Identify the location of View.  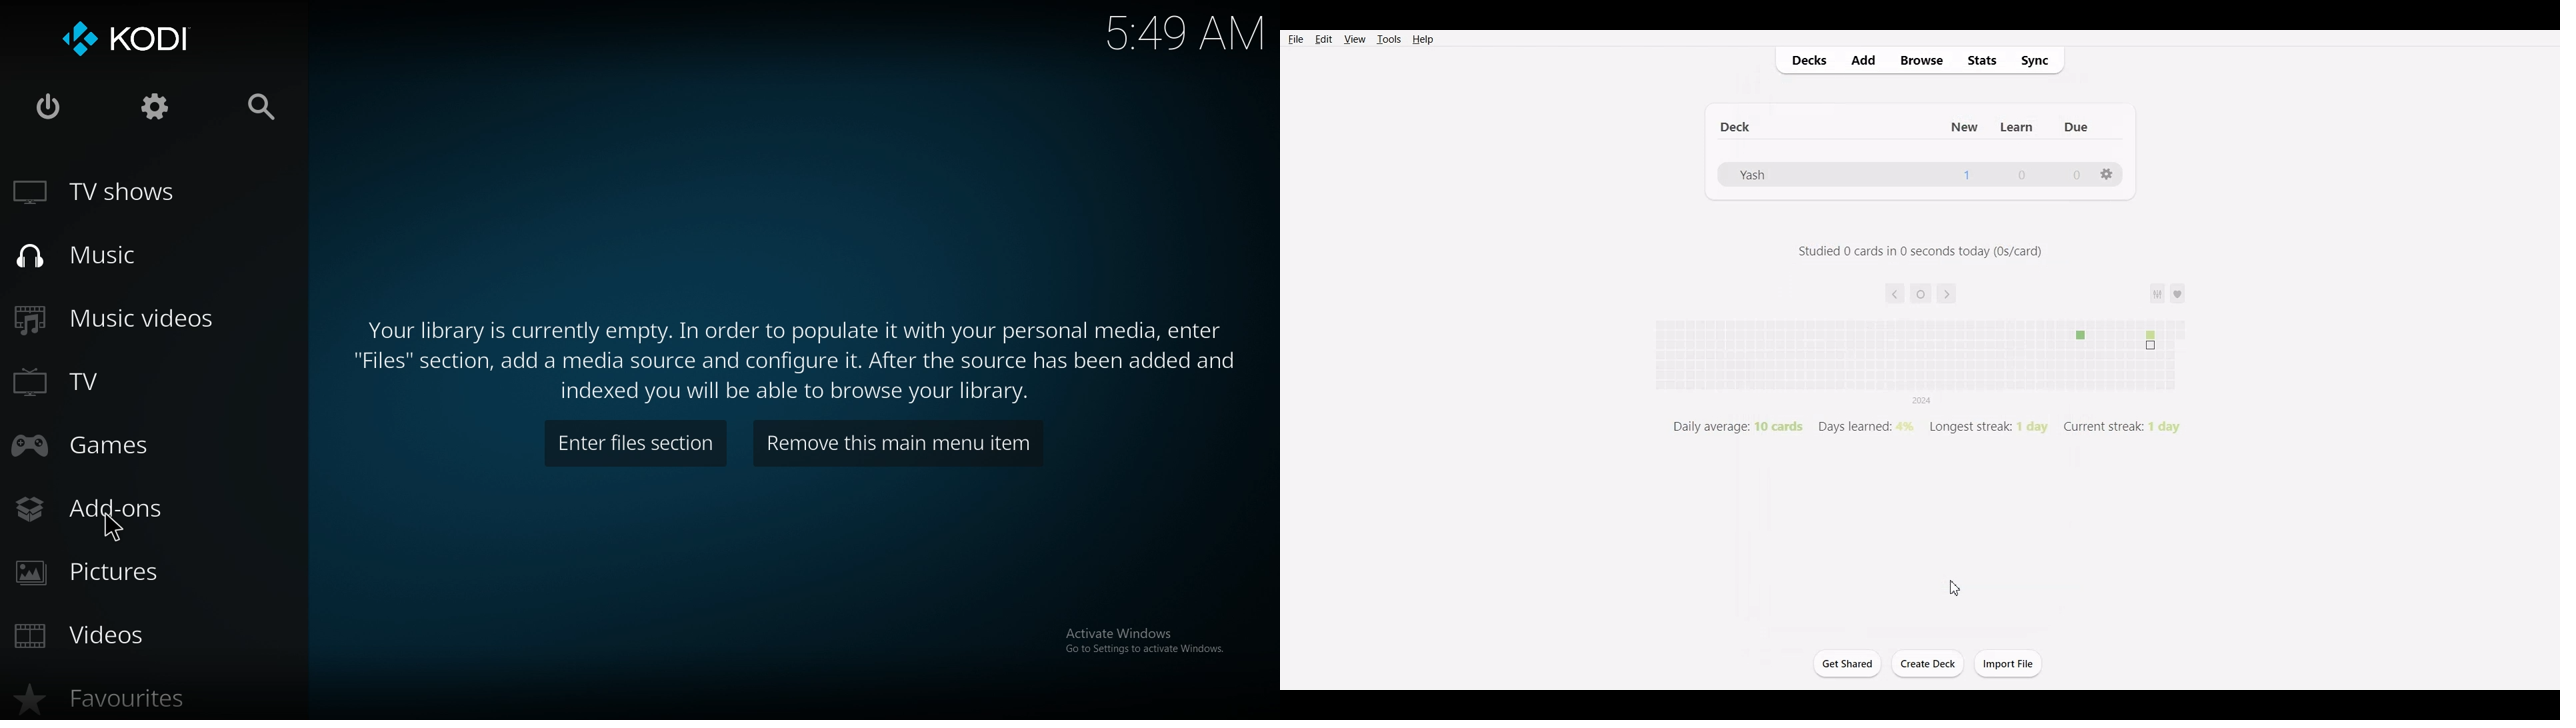
(1354, 39).